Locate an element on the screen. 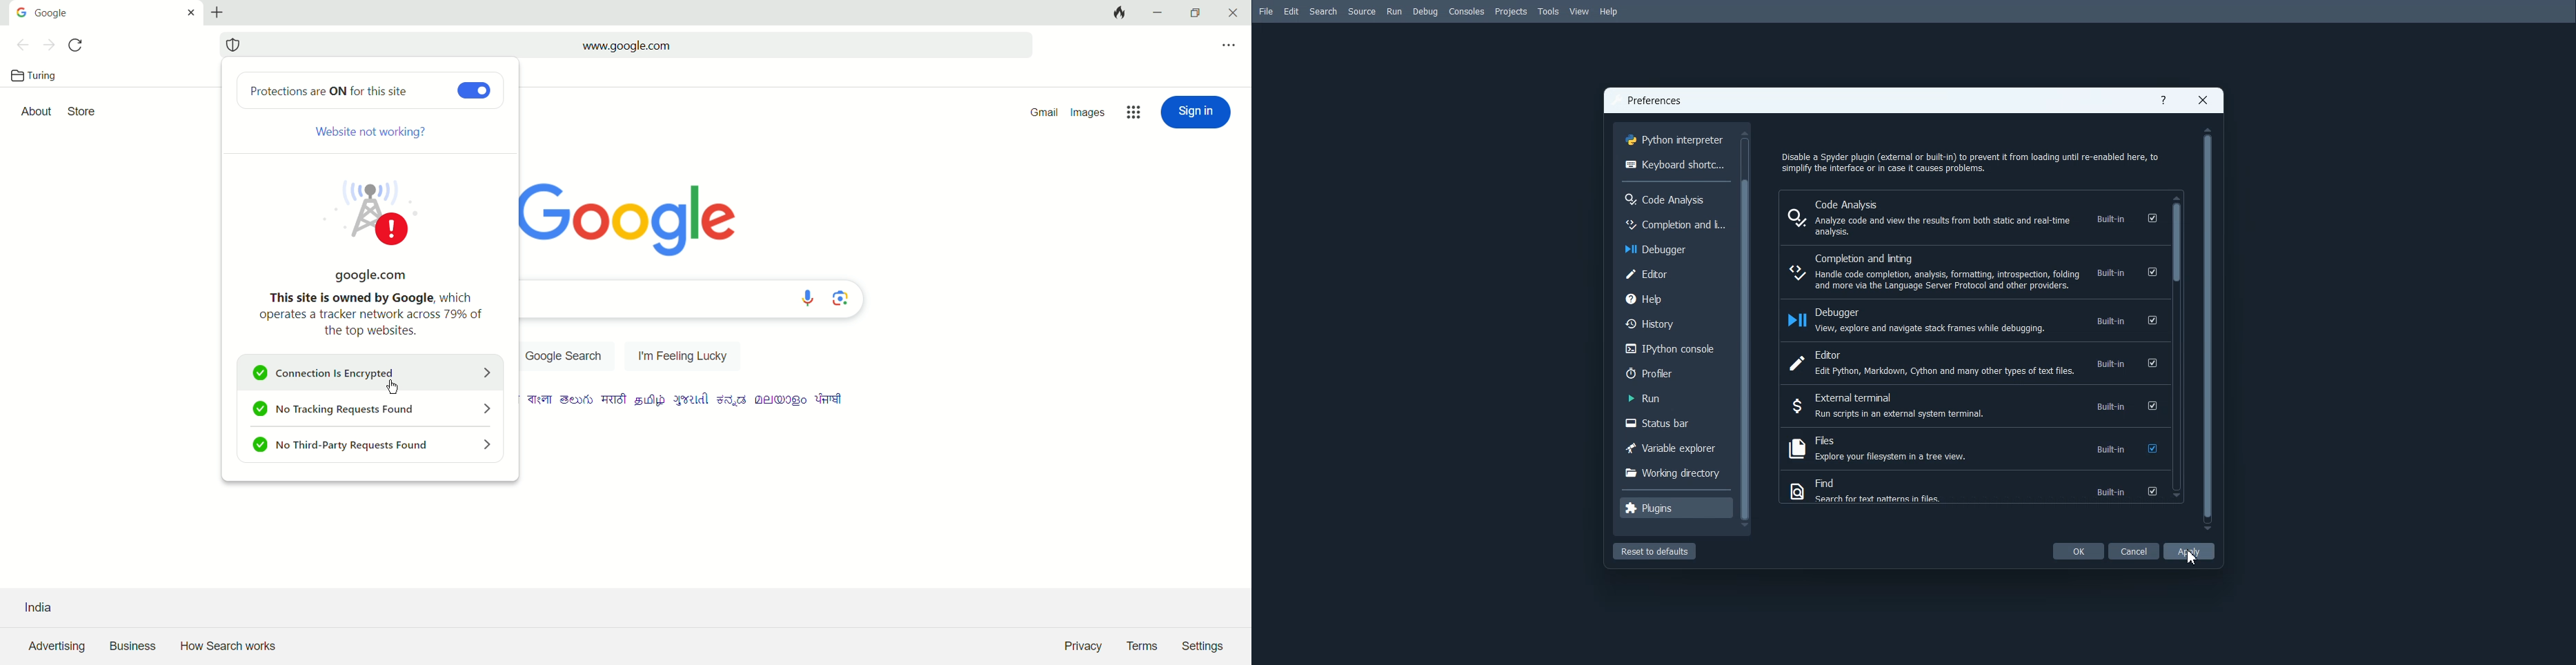 Image resolution: width=2576 pixels, height=672 pixels. Working directory is located at coordinates (1674, 471).